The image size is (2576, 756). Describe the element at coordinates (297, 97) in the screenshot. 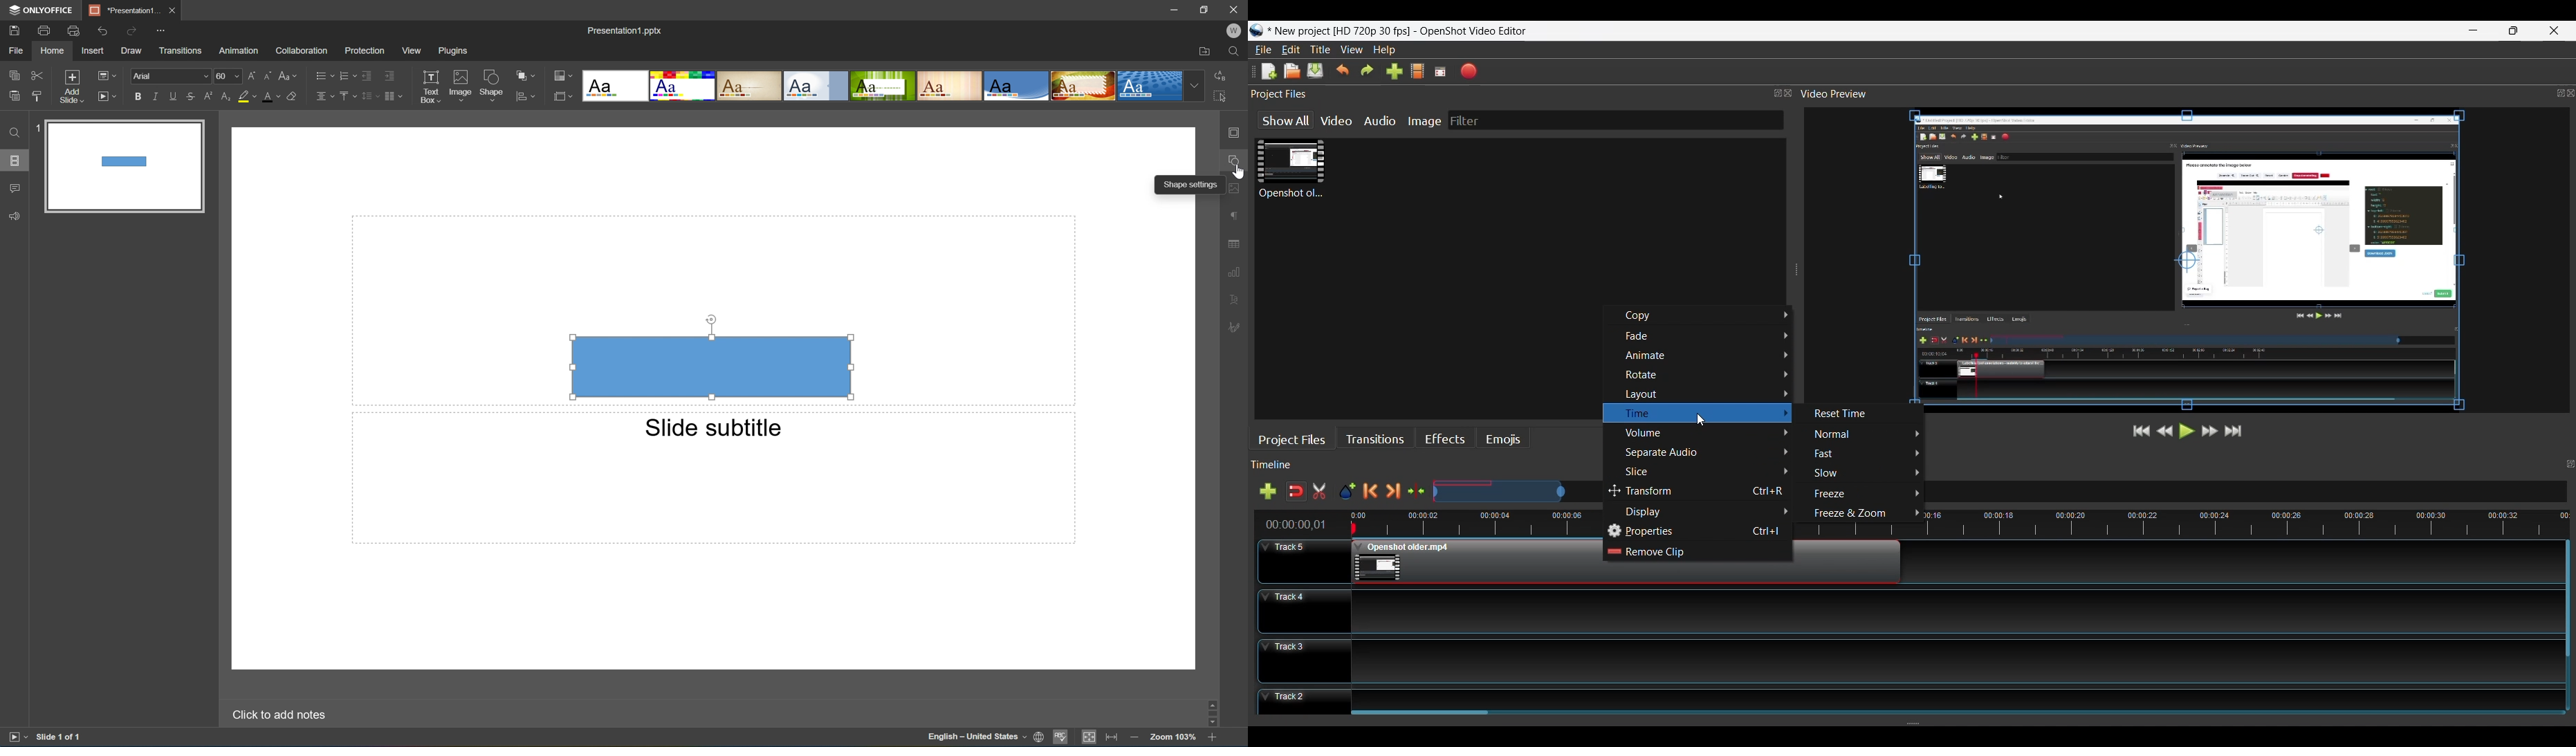

I see `Clear style` at that location.